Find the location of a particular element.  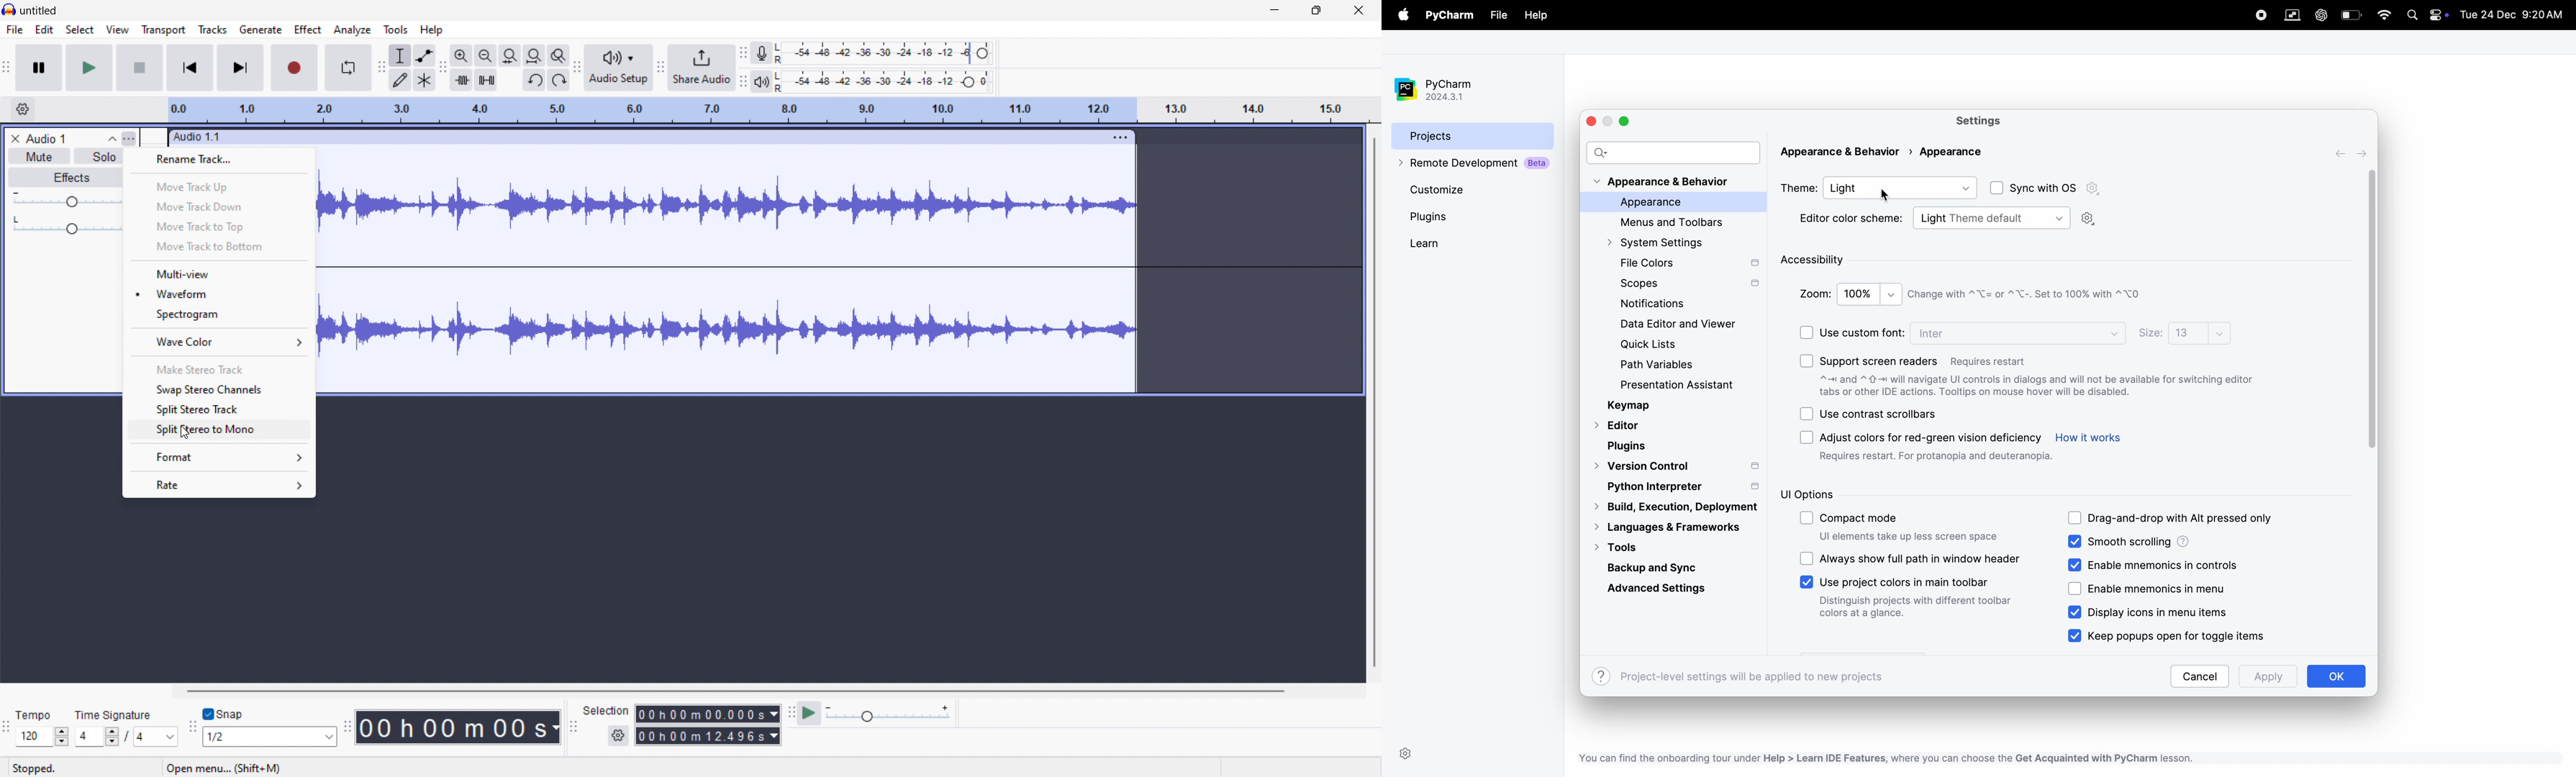

maximize is located at coordinates (1316, 11).